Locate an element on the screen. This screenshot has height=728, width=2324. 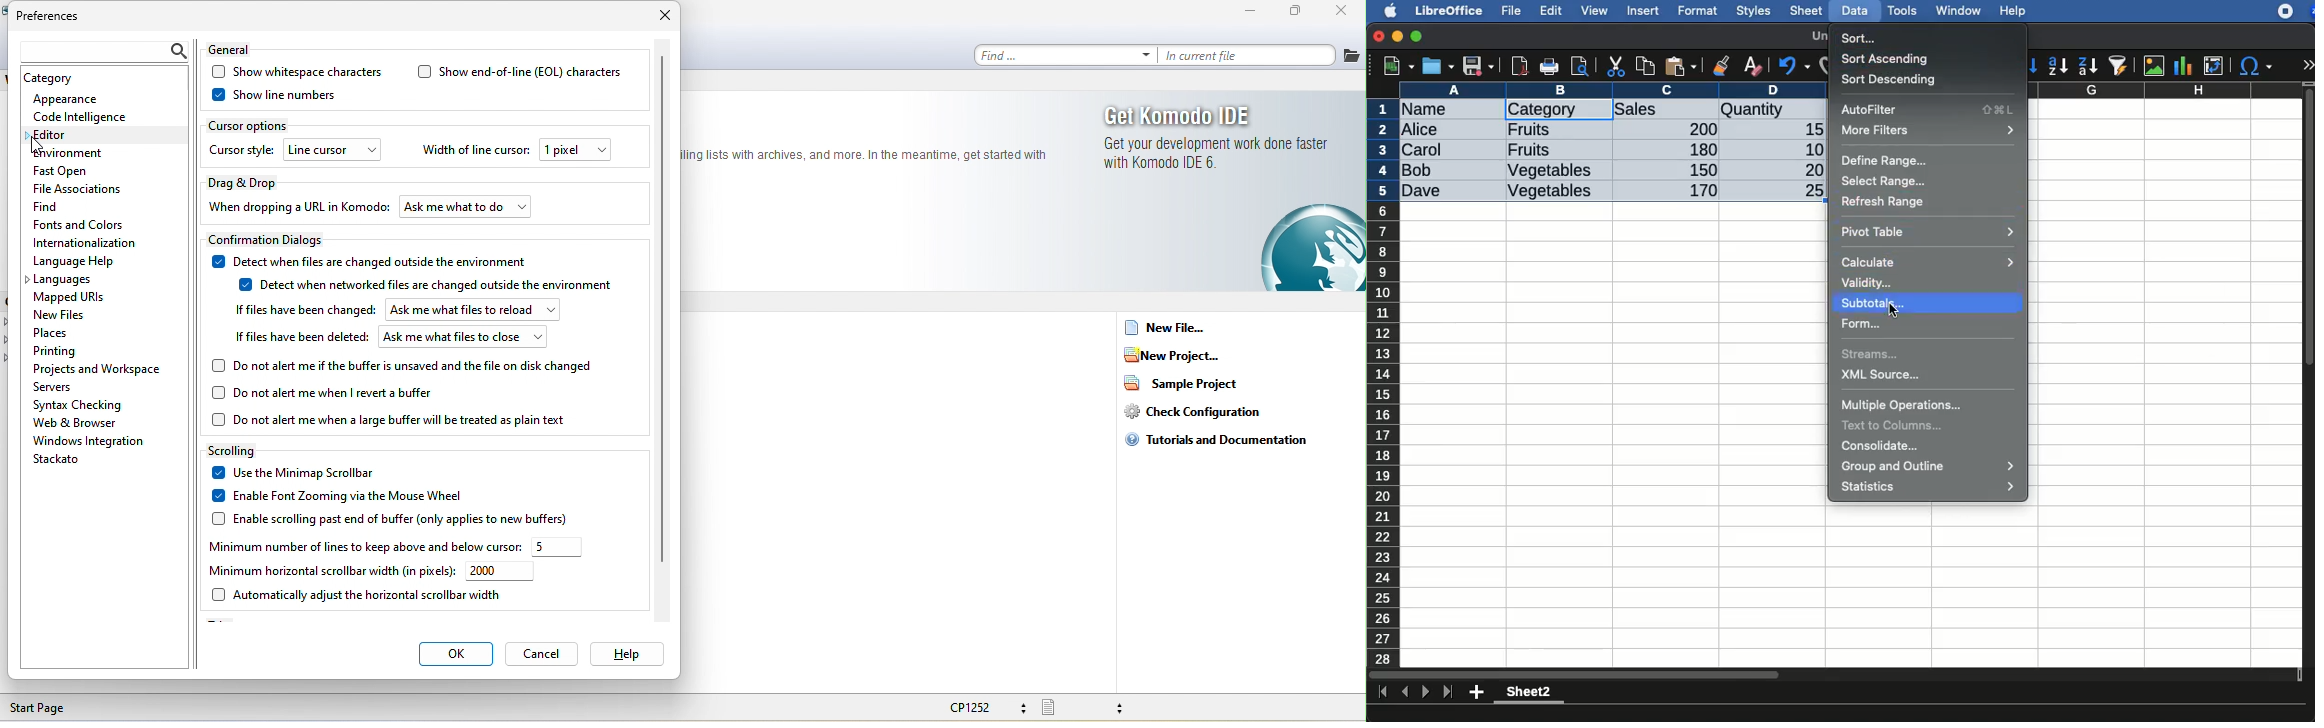
refresh range is located at coordinates (1884, 202).